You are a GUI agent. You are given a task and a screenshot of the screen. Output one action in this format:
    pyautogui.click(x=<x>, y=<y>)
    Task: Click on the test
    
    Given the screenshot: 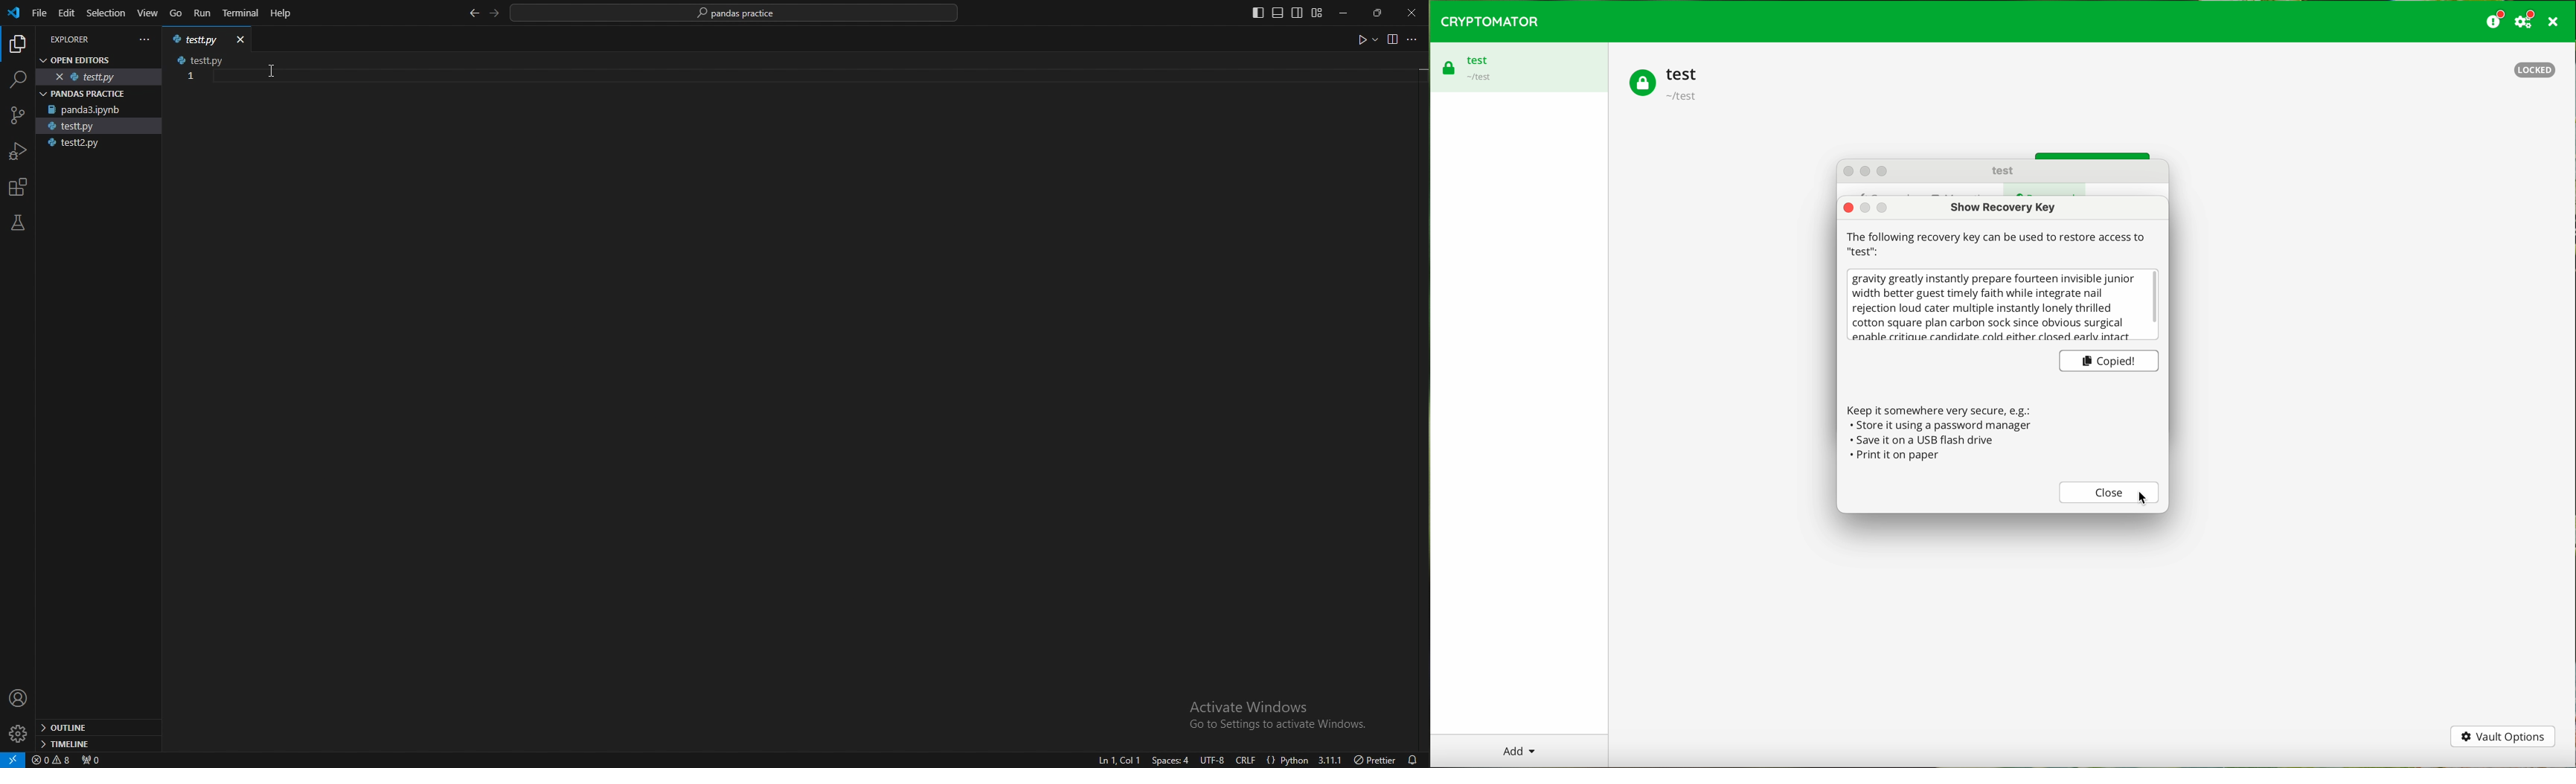 What is the action you would take?
    pyautogui.click(x=2002, y=168)
    